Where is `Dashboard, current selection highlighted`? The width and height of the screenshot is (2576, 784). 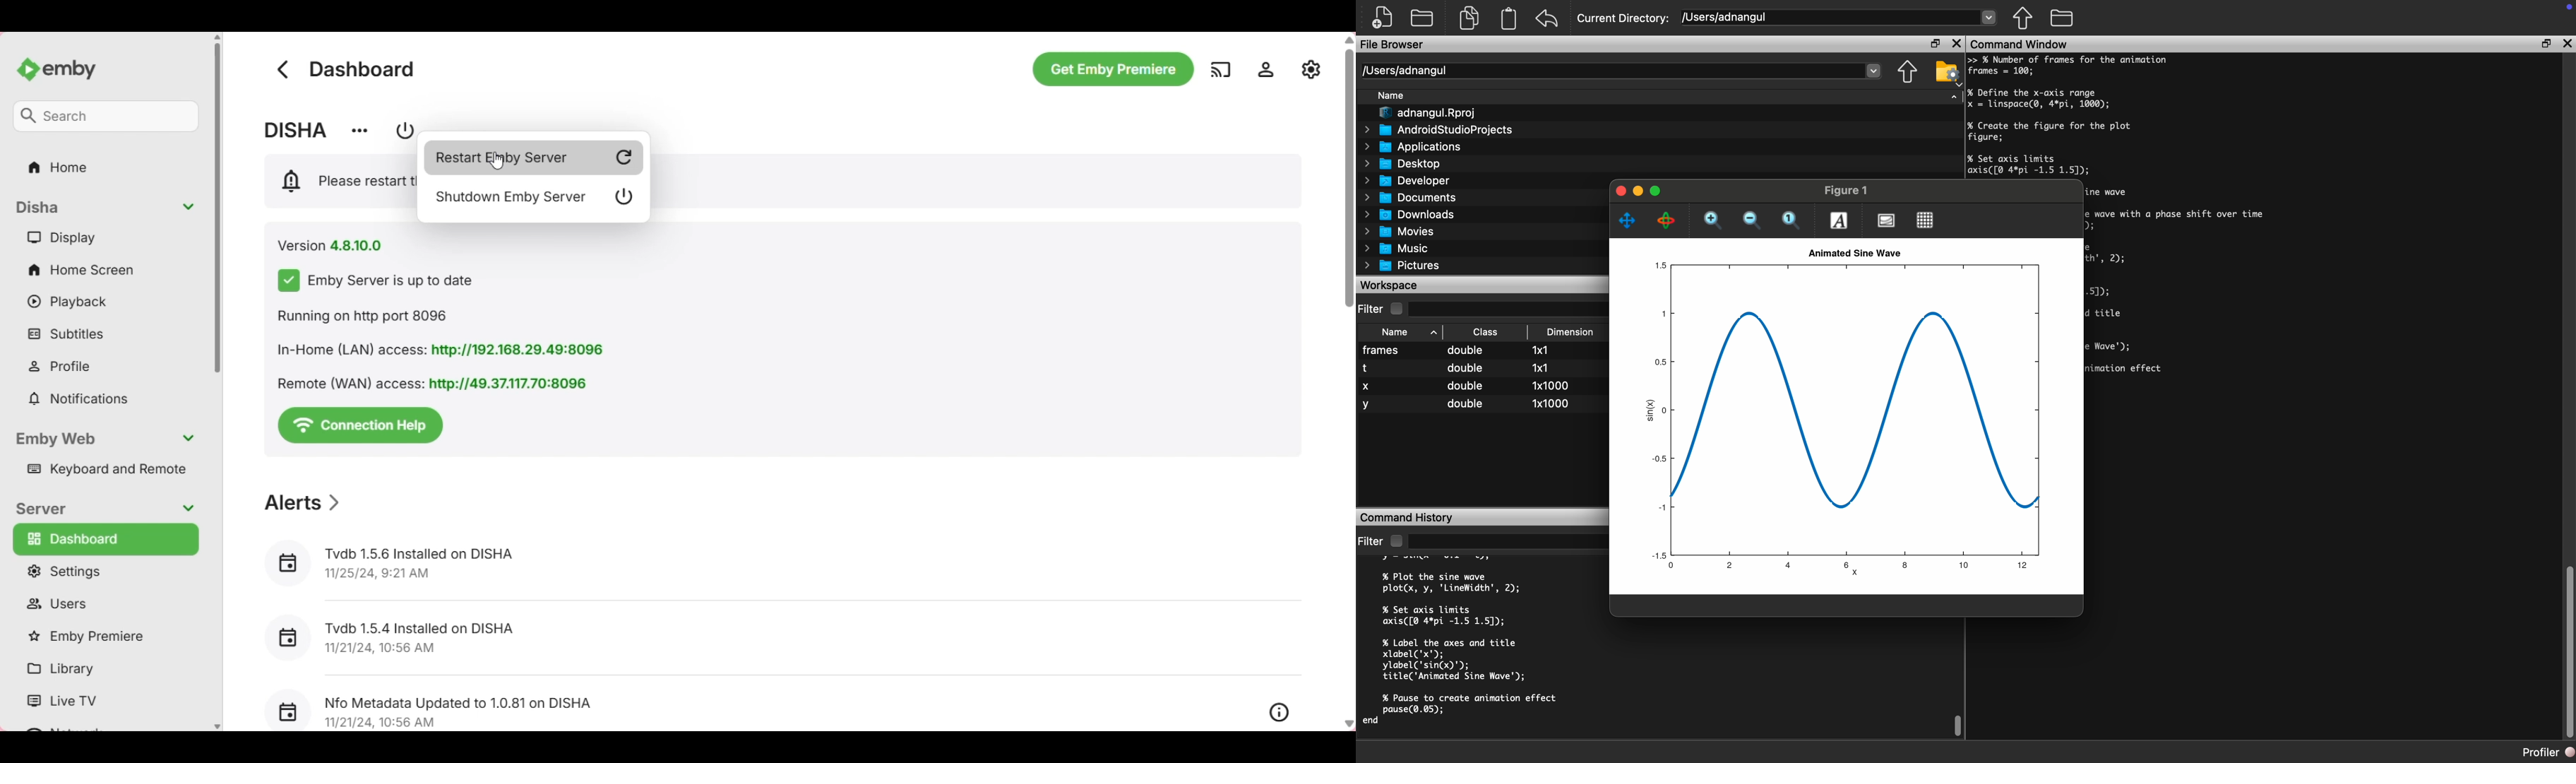
Dashboard, current selection highlighted is located at coordinates (106, 539).